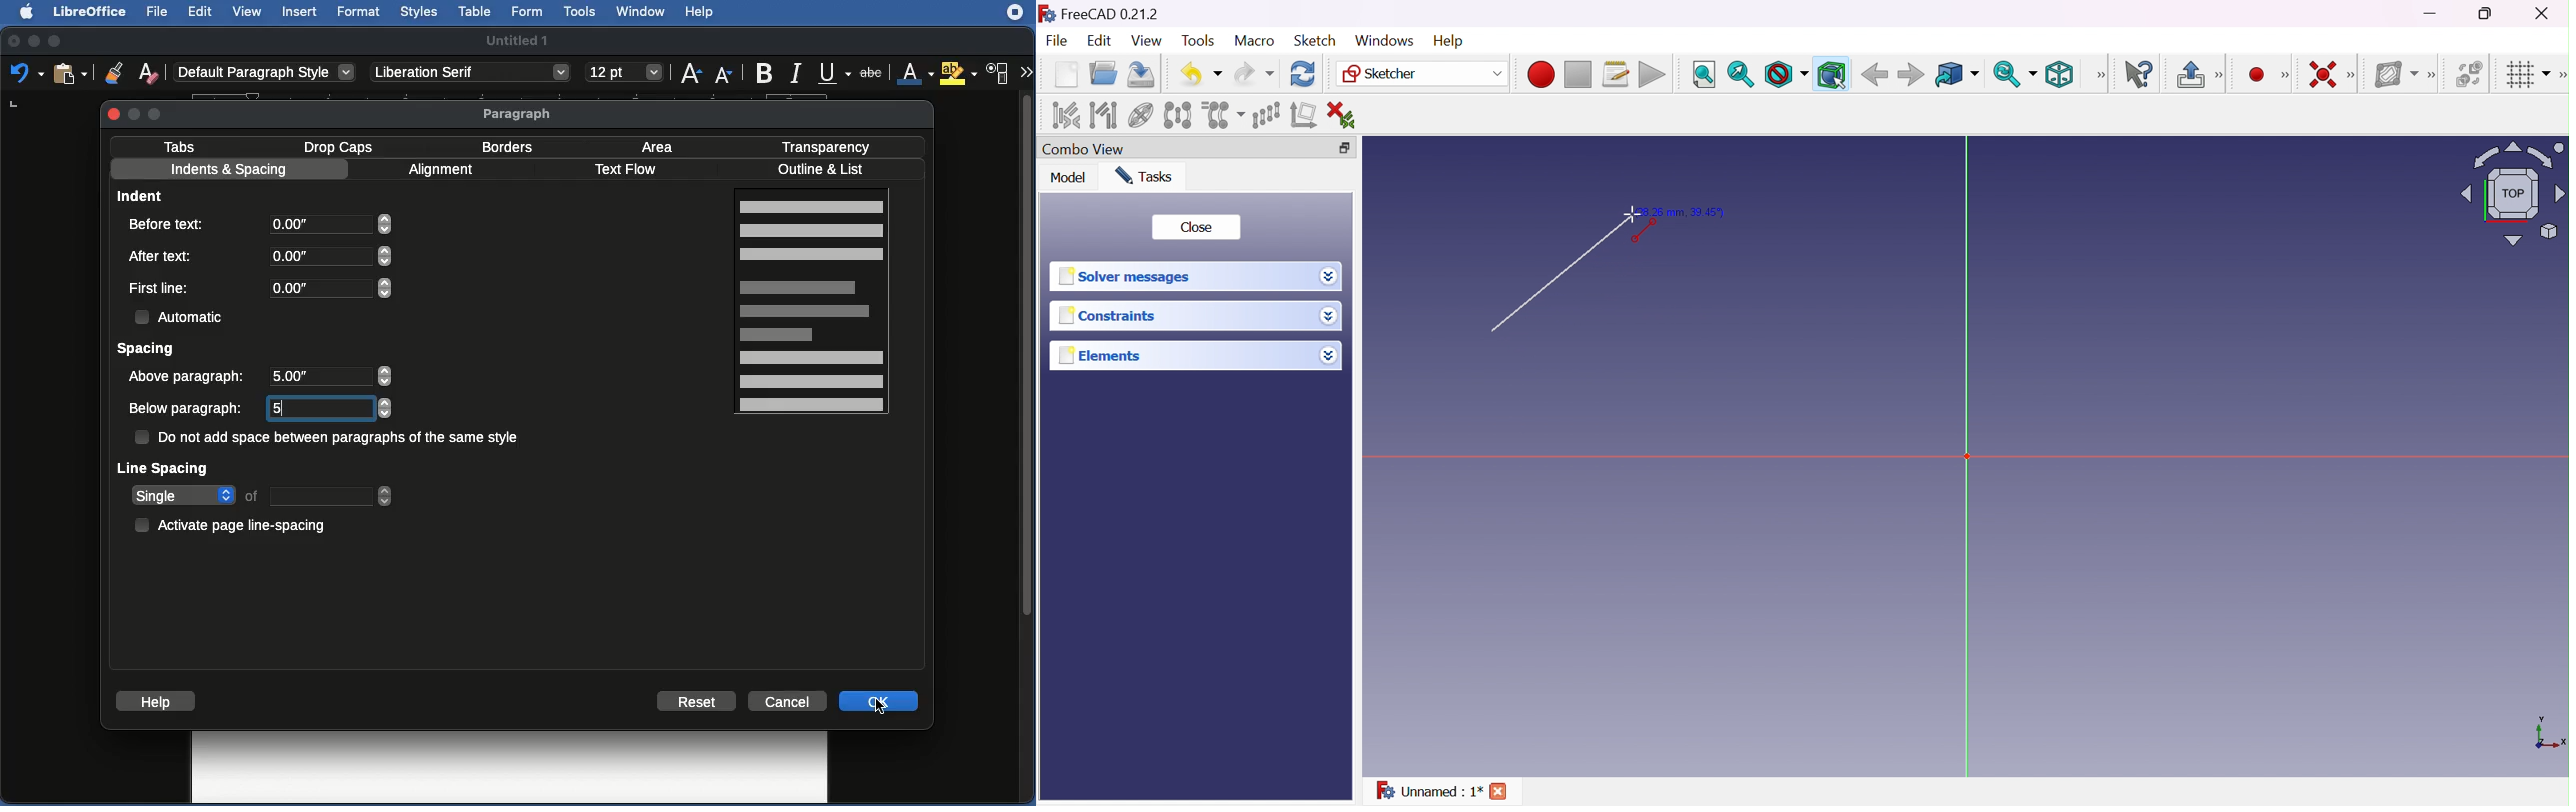 This screenshot has height=812, width=2576. I want to click on Line spacing , so click(164, 467).